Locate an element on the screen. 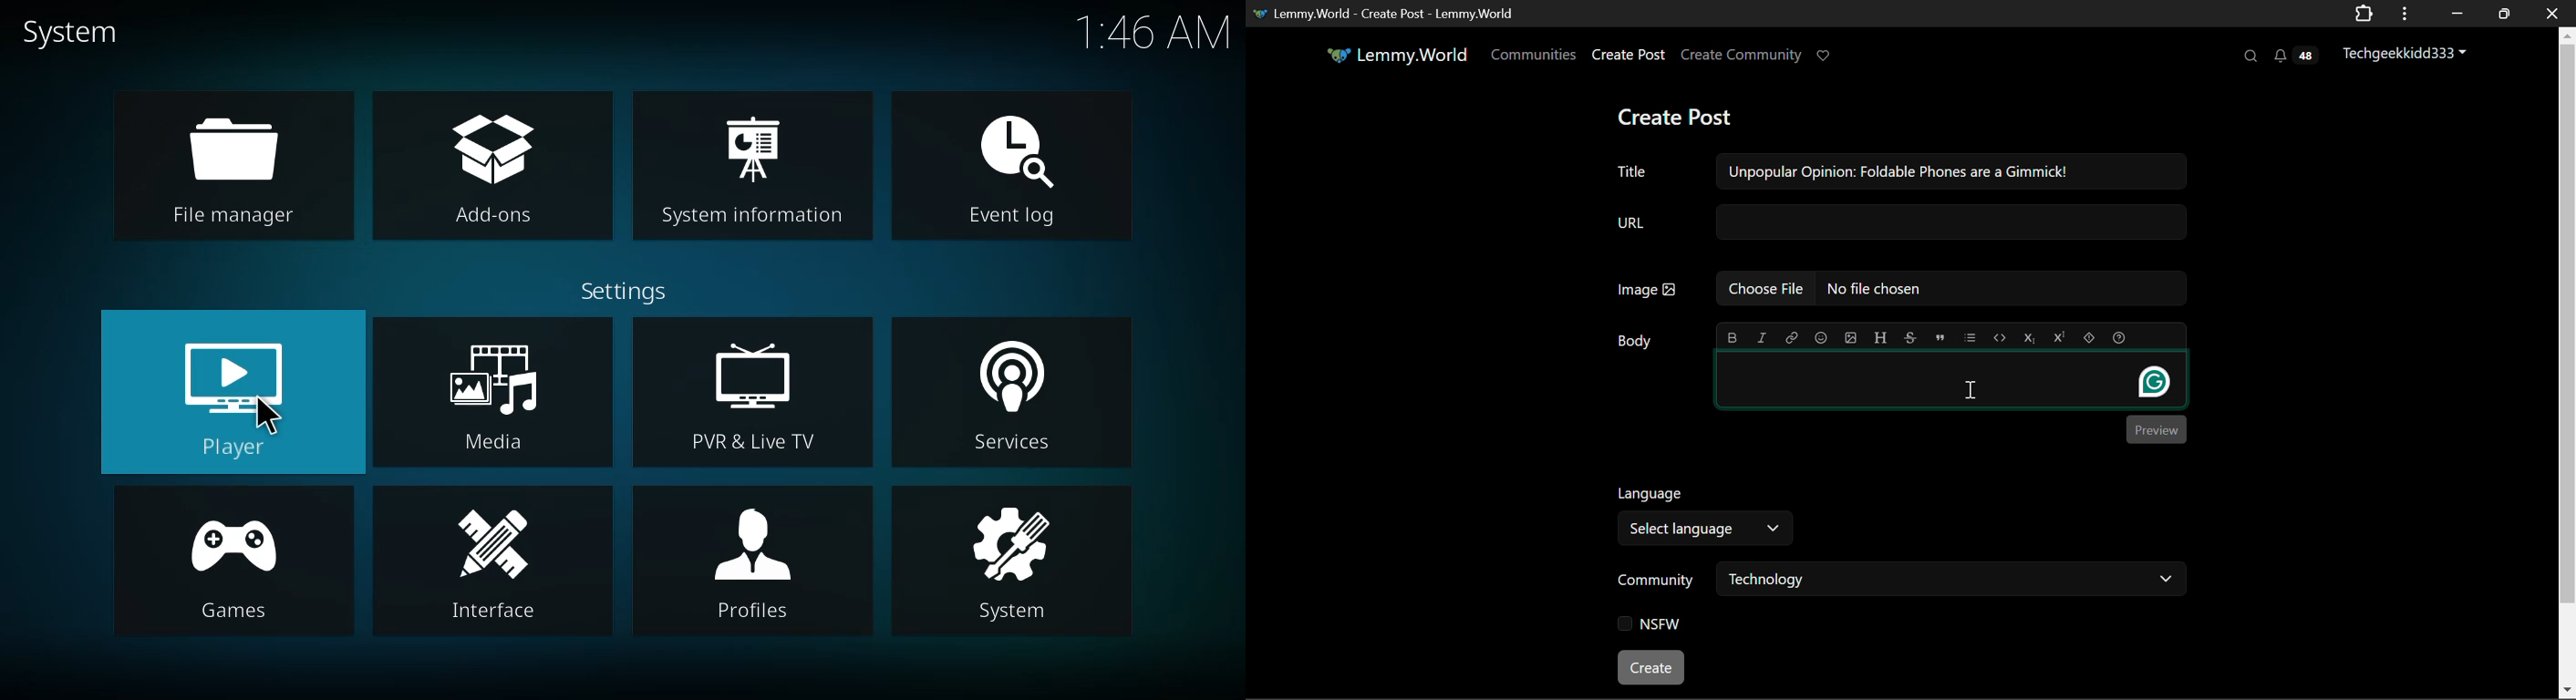 The height and width of the screenshot is (700, 2576). profiles is located at coordinates (755, 563).